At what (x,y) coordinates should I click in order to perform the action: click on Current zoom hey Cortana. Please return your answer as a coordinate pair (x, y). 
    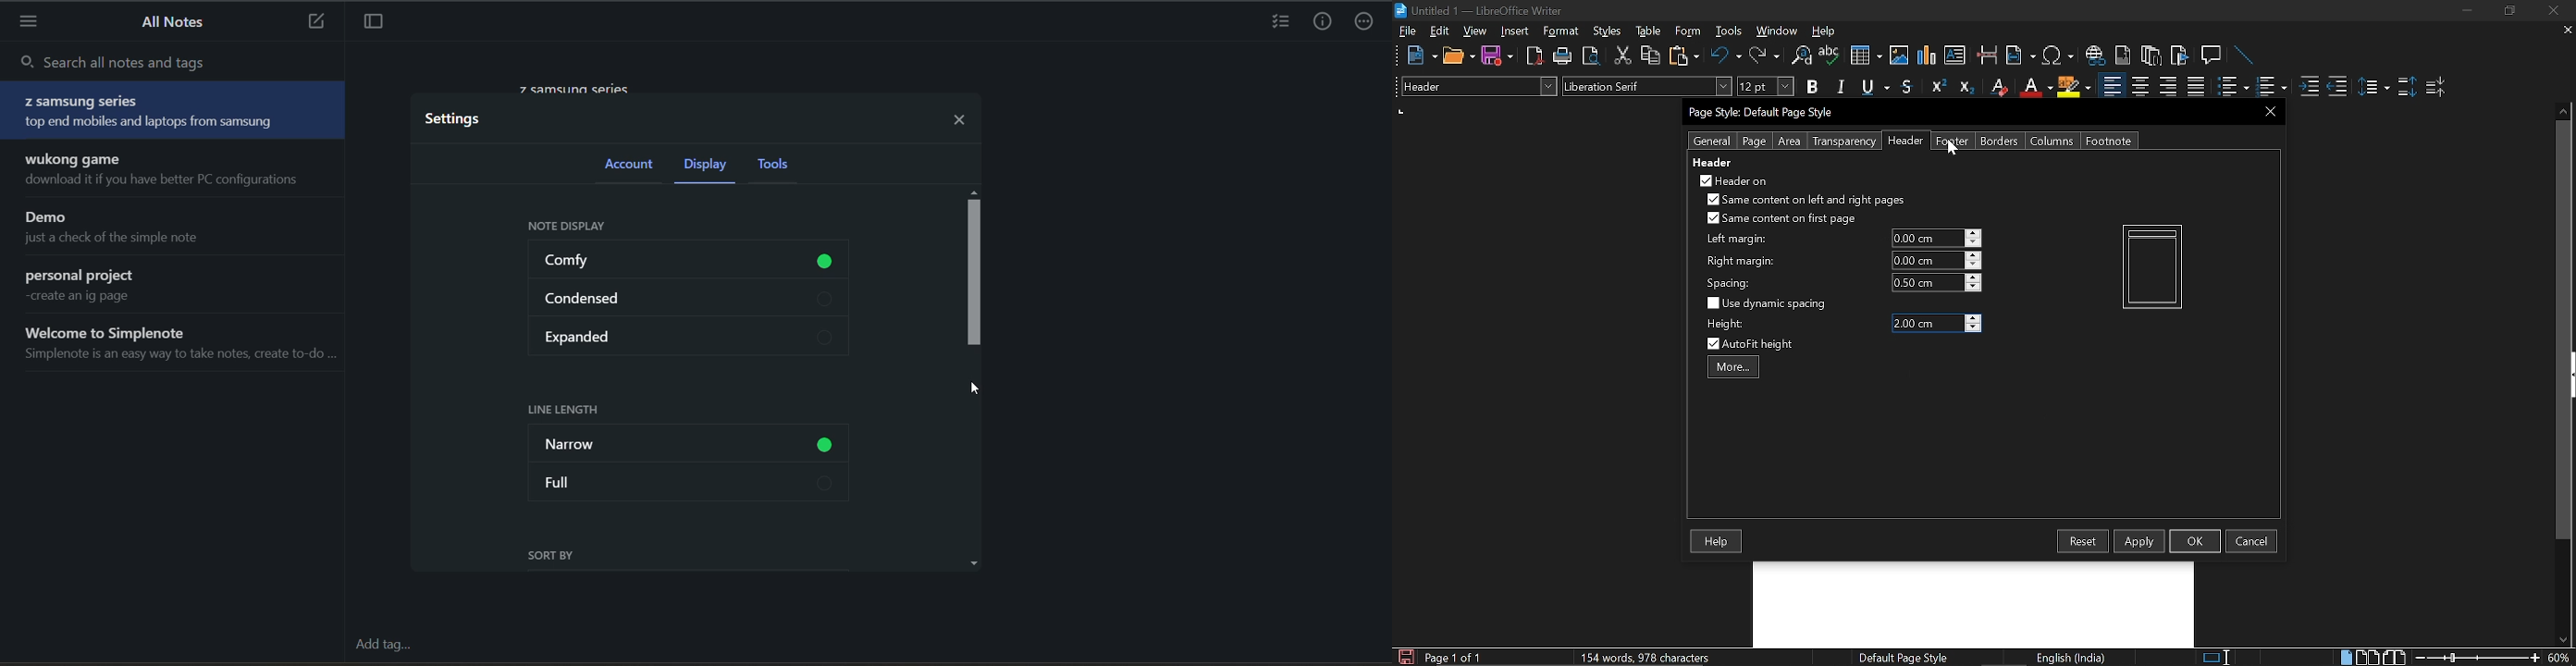
    Looking at the image, I should click on (2558, 657).